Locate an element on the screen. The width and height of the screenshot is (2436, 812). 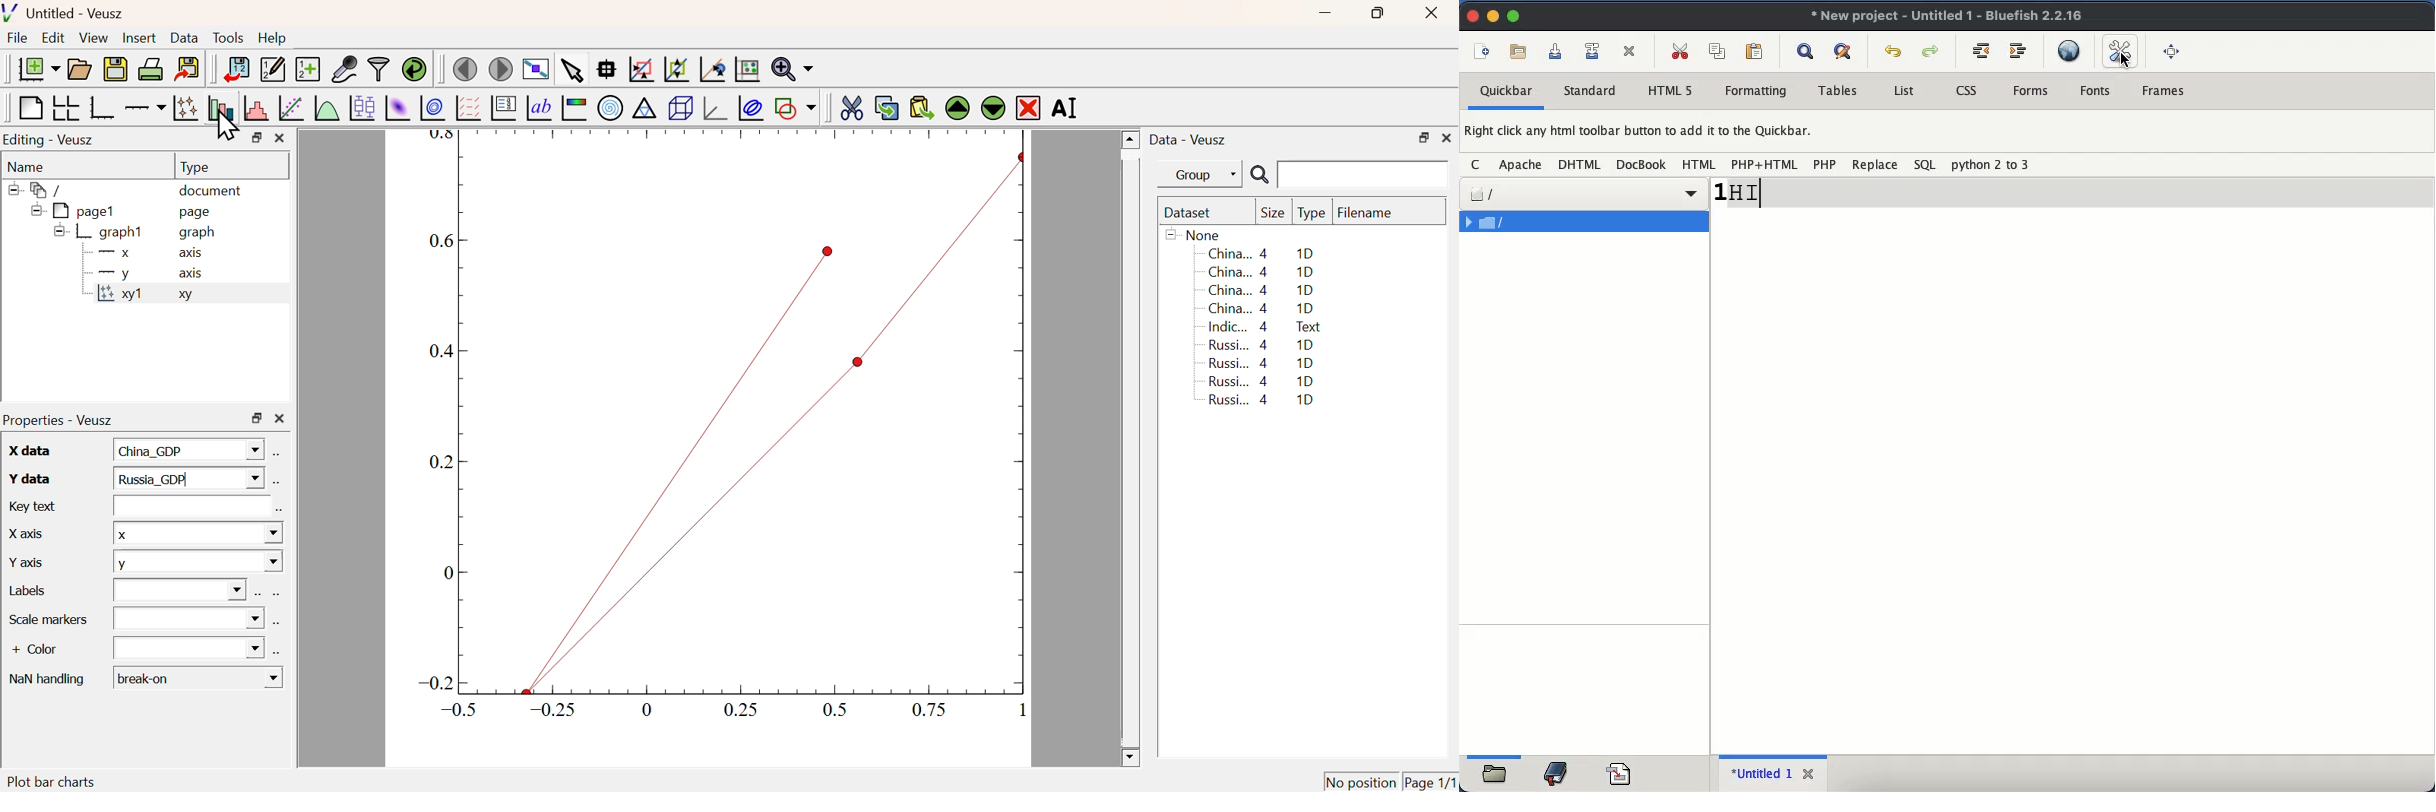
preview in browser is located at coordinates (2070, 49).